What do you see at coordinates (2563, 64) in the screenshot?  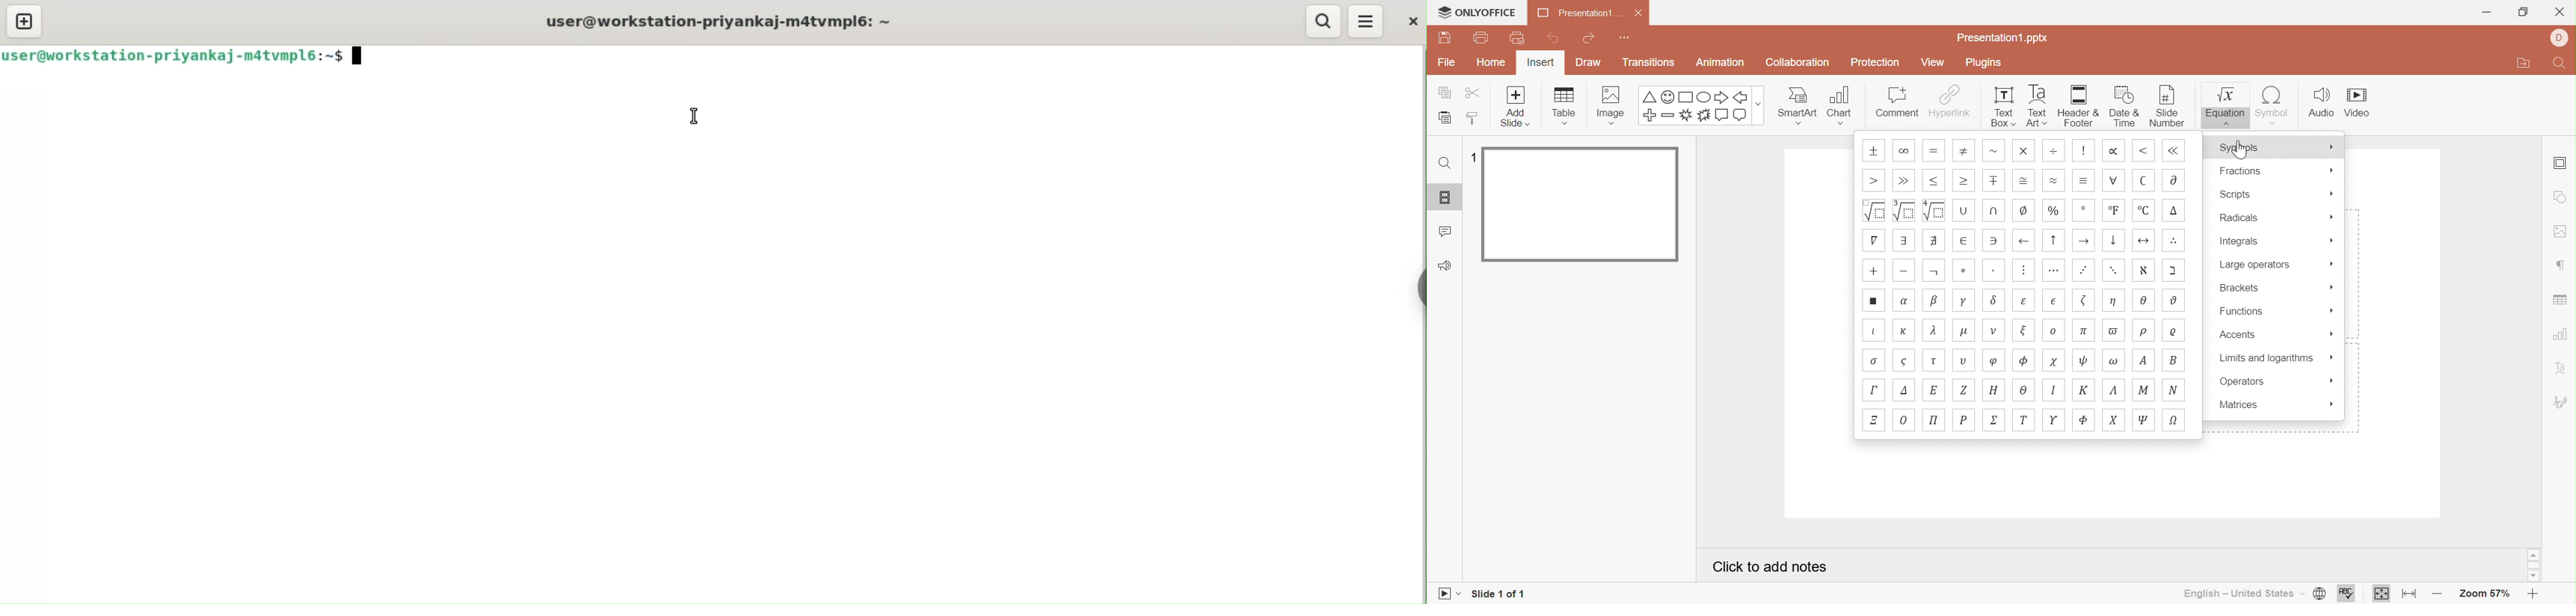 I see `Find` at bounding box center [2563, 64].